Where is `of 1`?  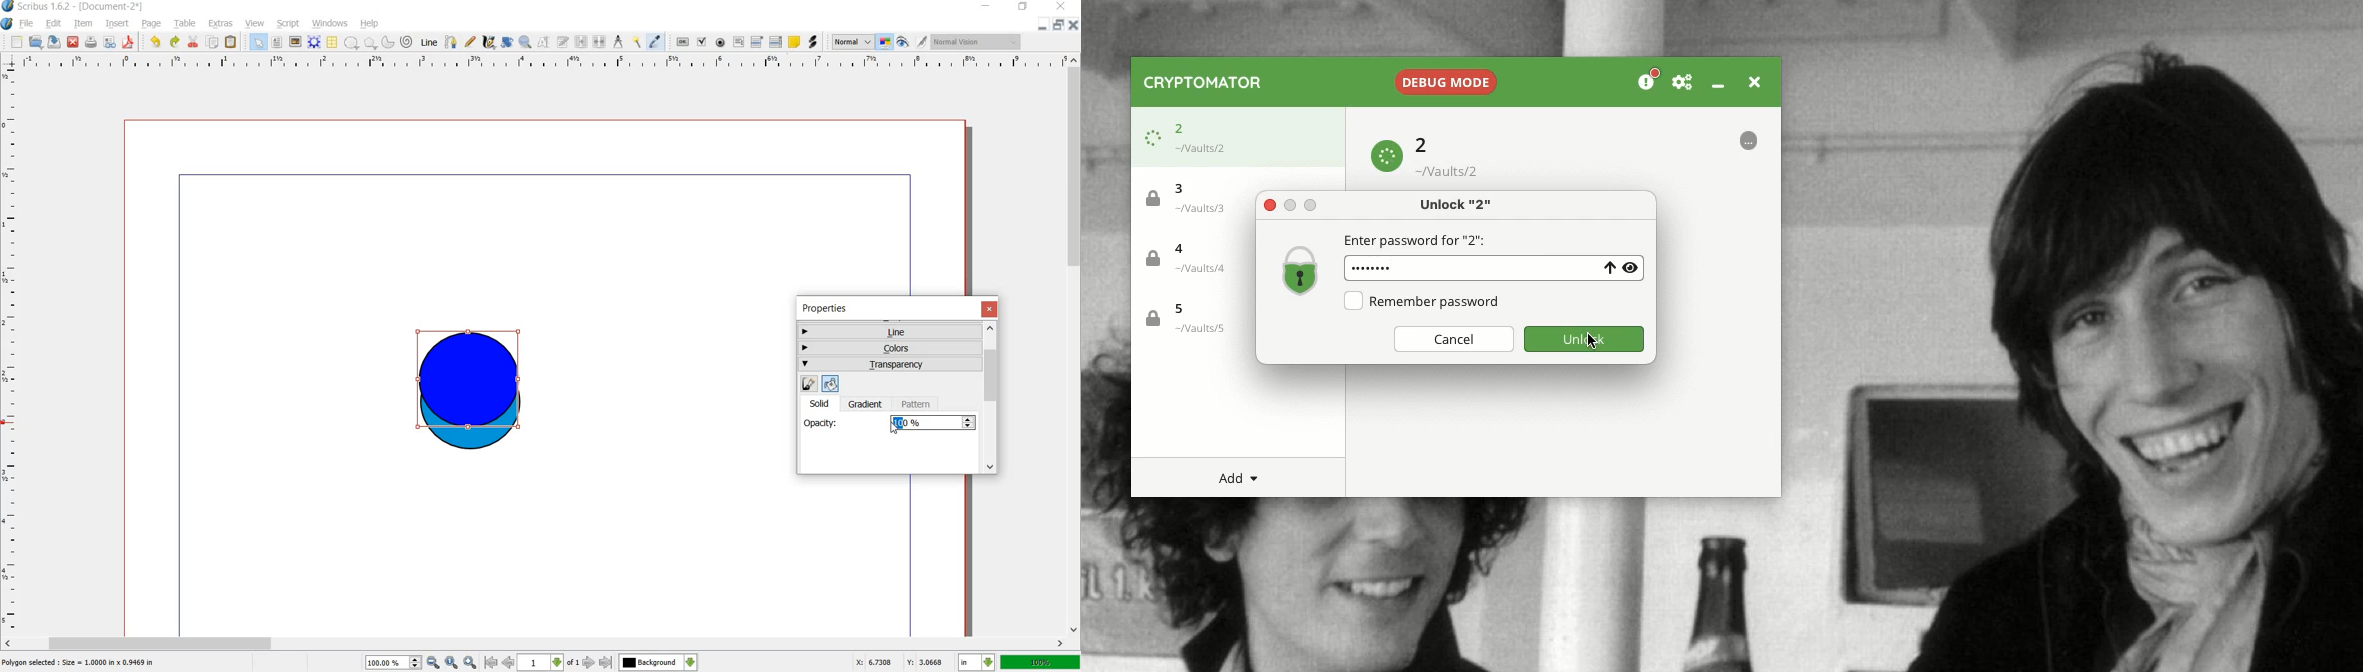 of 1 is located at coordinates (573, 663).